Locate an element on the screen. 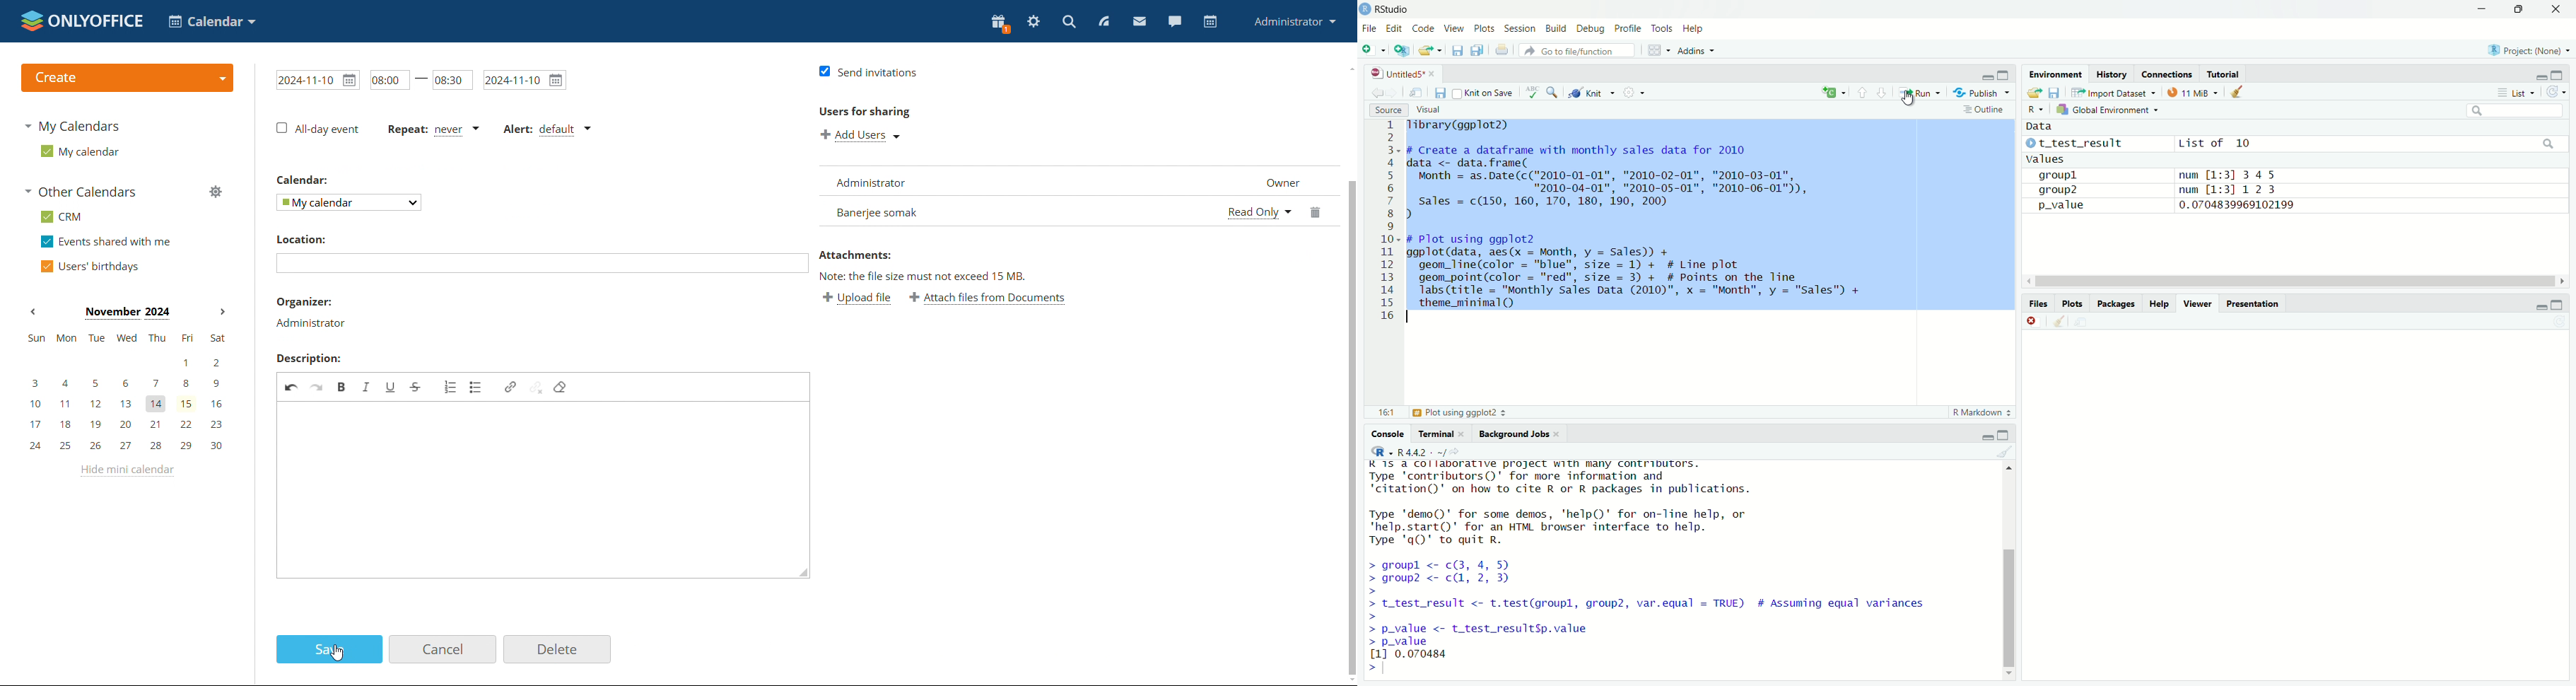 This screenshot has height=700, width=2576. maximise is located at coordinates (2003, 74).